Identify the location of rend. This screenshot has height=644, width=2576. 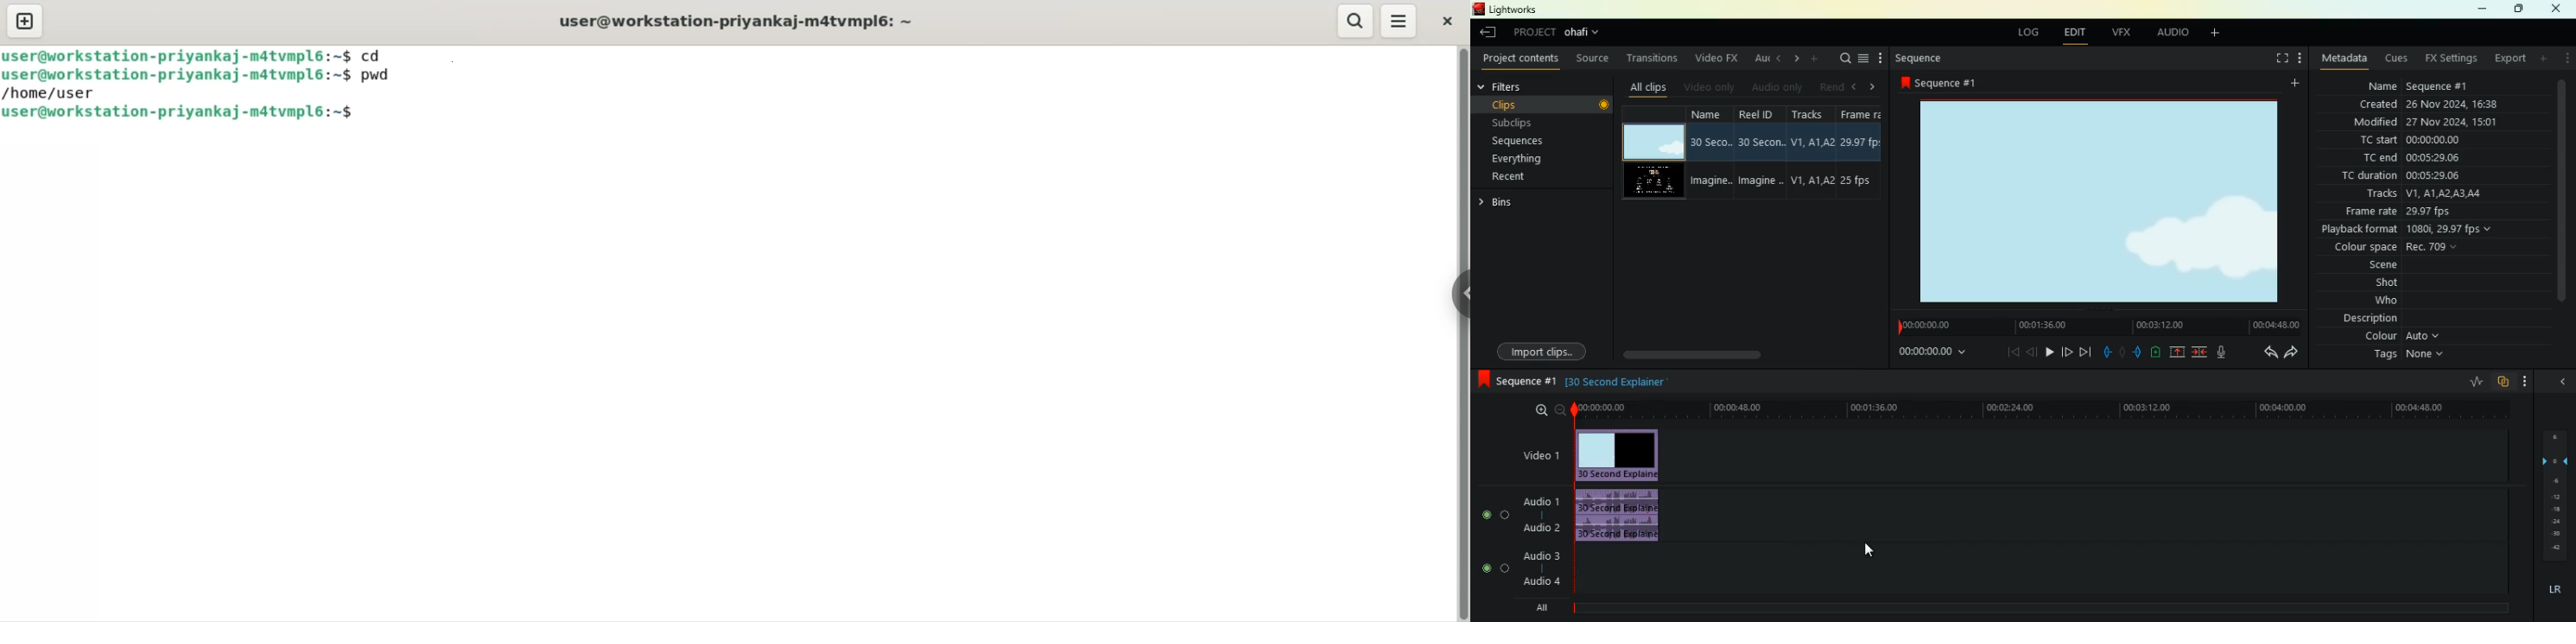
(1833, 87).